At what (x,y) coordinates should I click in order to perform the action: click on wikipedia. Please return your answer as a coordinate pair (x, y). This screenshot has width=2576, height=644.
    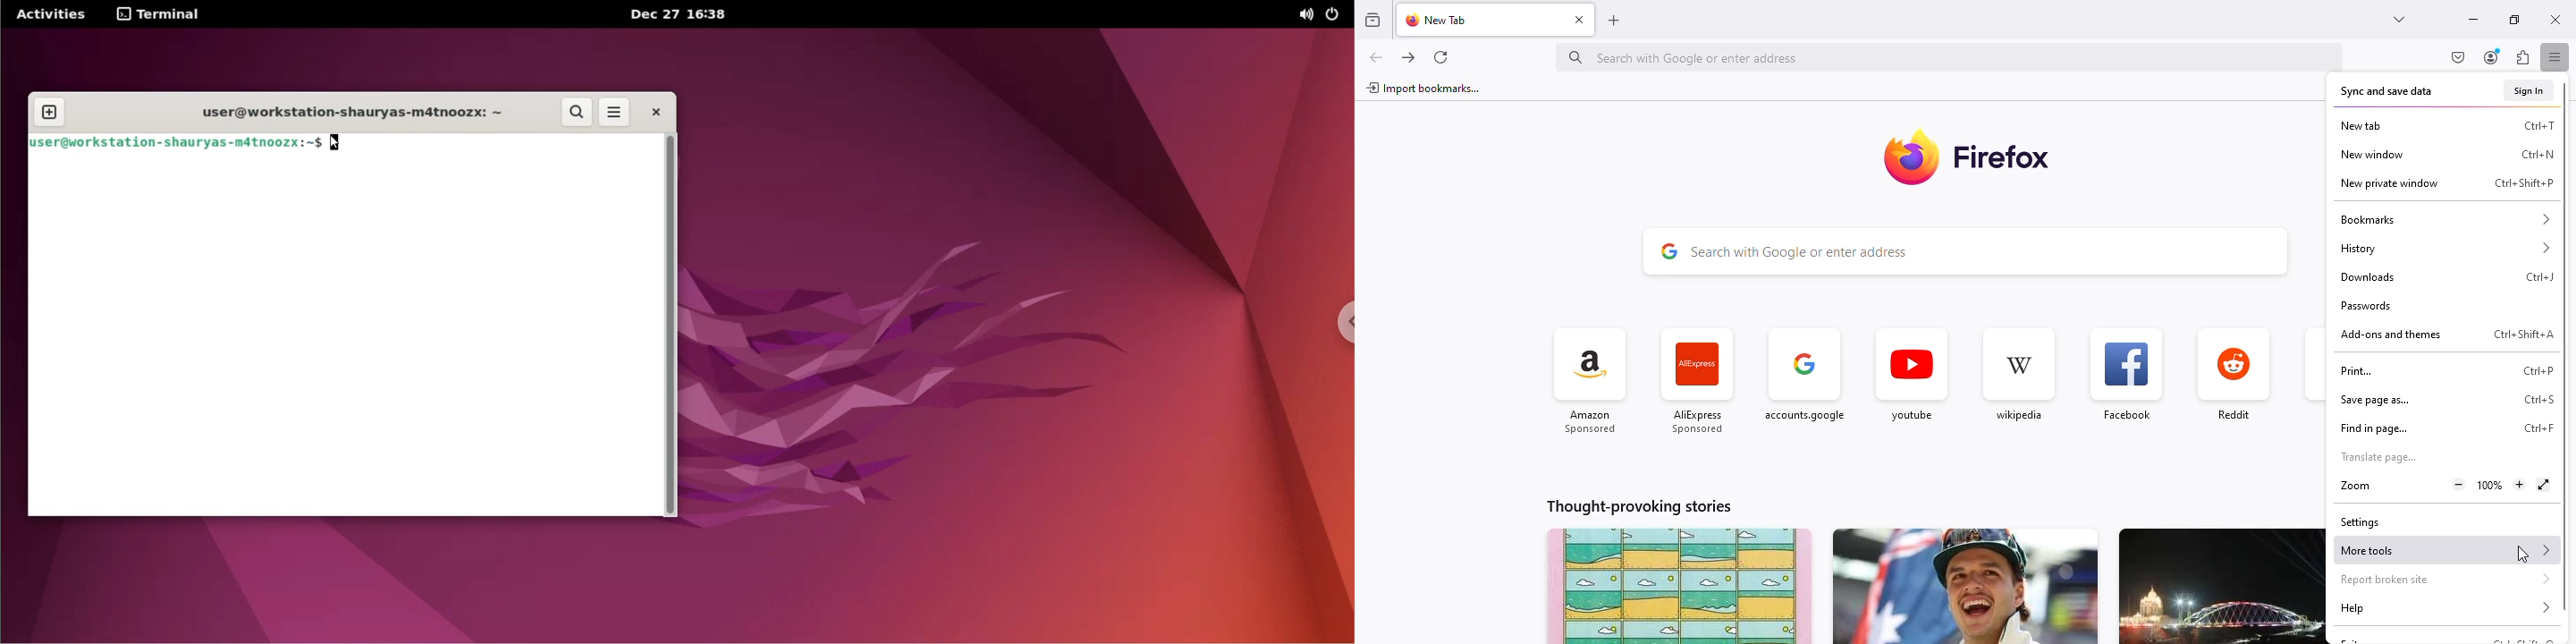
    Looking at the image, I should click on (2017, 376).